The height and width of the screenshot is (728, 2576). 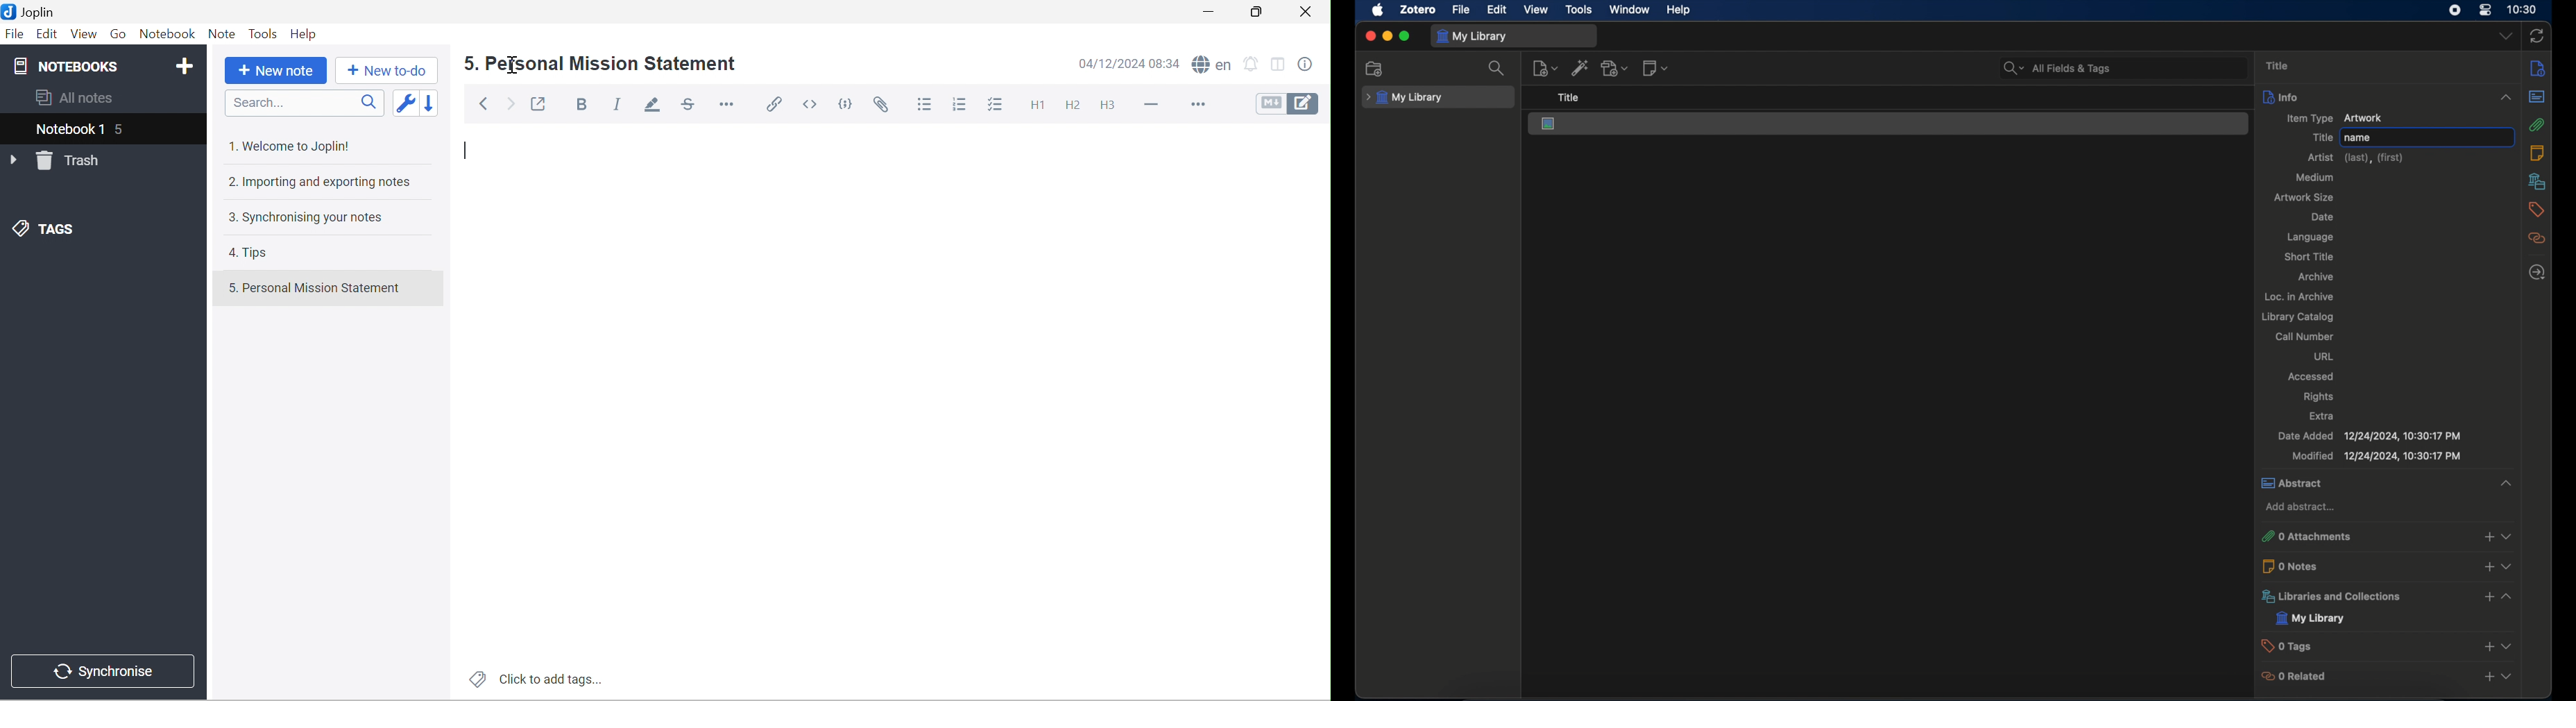 I want to click on Note, so click(x=223, y=33).